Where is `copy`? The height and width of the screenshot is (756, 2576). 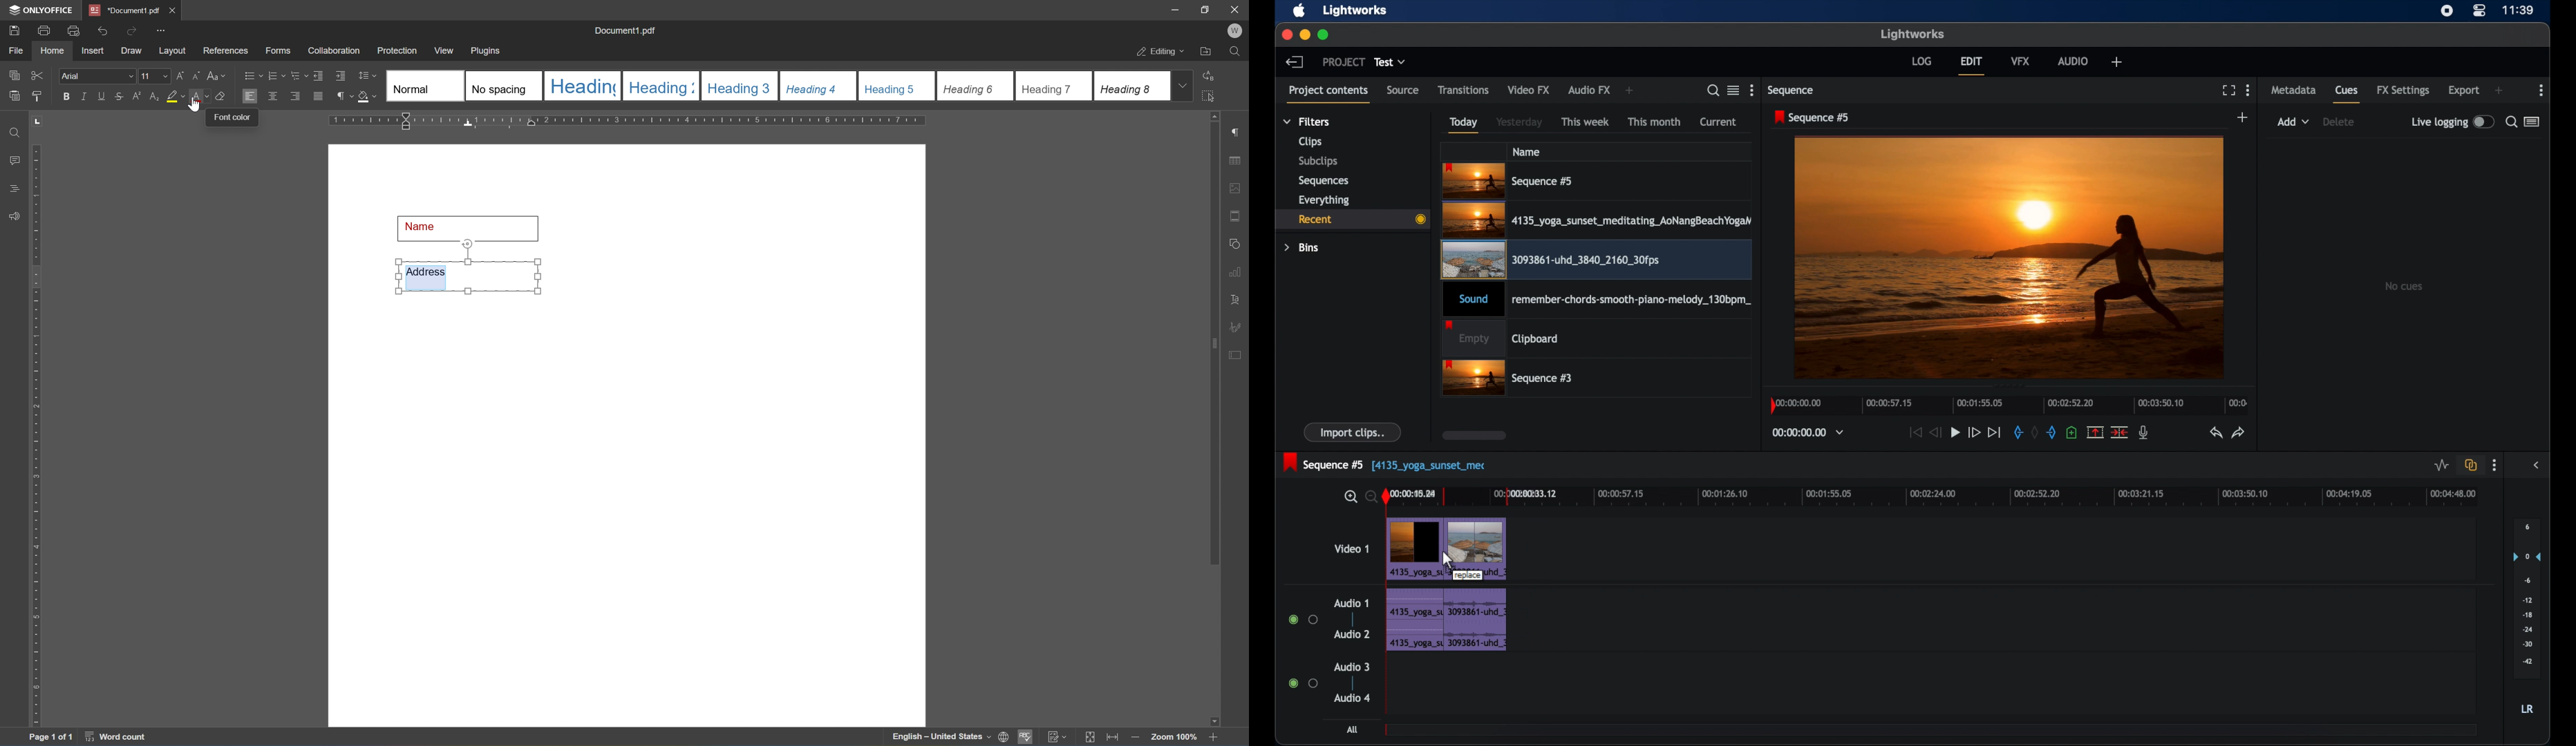 copy is located at coordinates (13, 75).